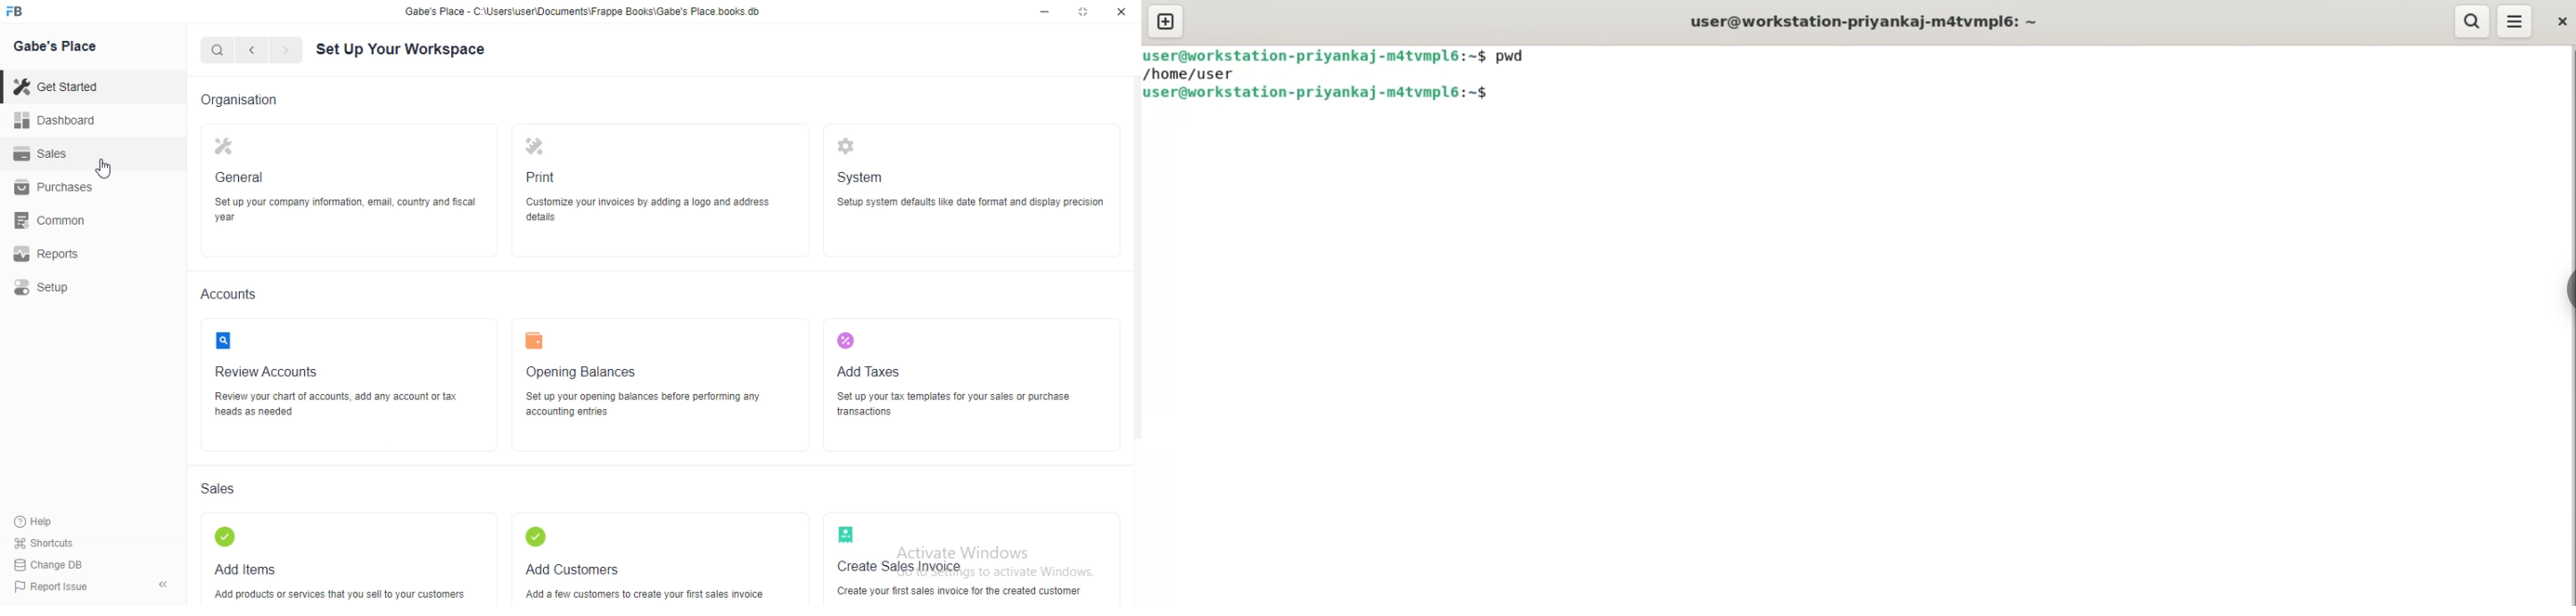 This screenshot has height=616, width=2576. I want to click on Opening Balances, so click(583, 350).